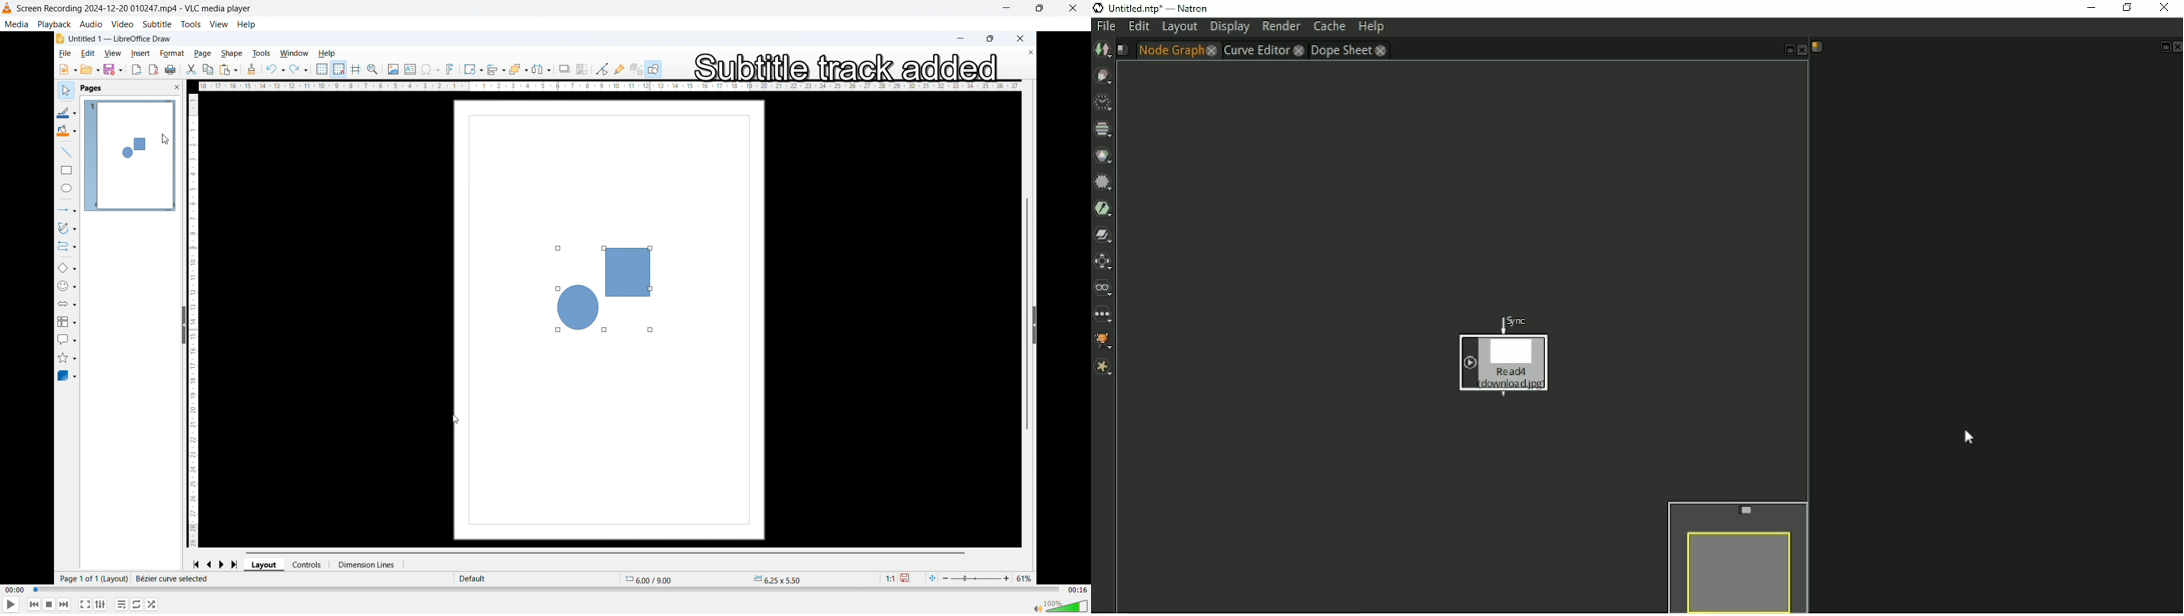 Image resolution: width=2184 pixels, height=616 pixels. What do you see at coordinates (50, 604) in the screenshot?
I see `Stop playback ` at bounding box center [50, 604].